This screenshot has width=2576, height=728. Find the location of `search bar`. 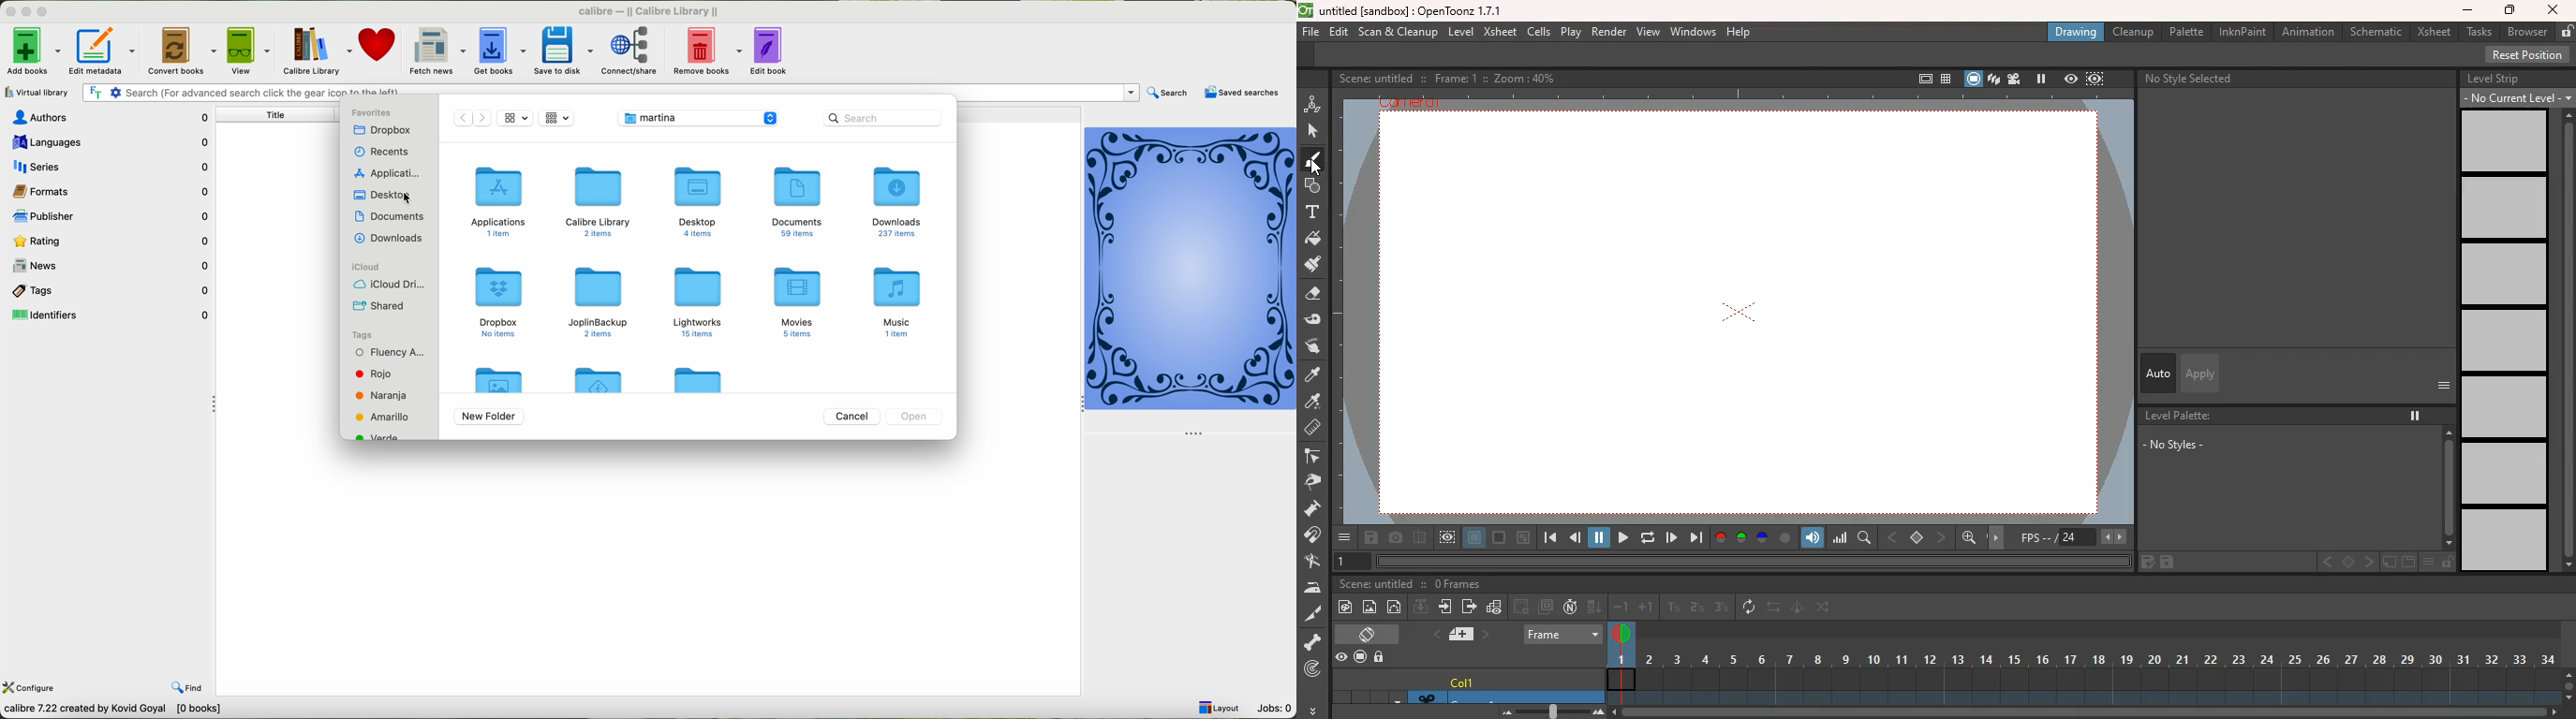

search bar is located at coordinates (883, 118).